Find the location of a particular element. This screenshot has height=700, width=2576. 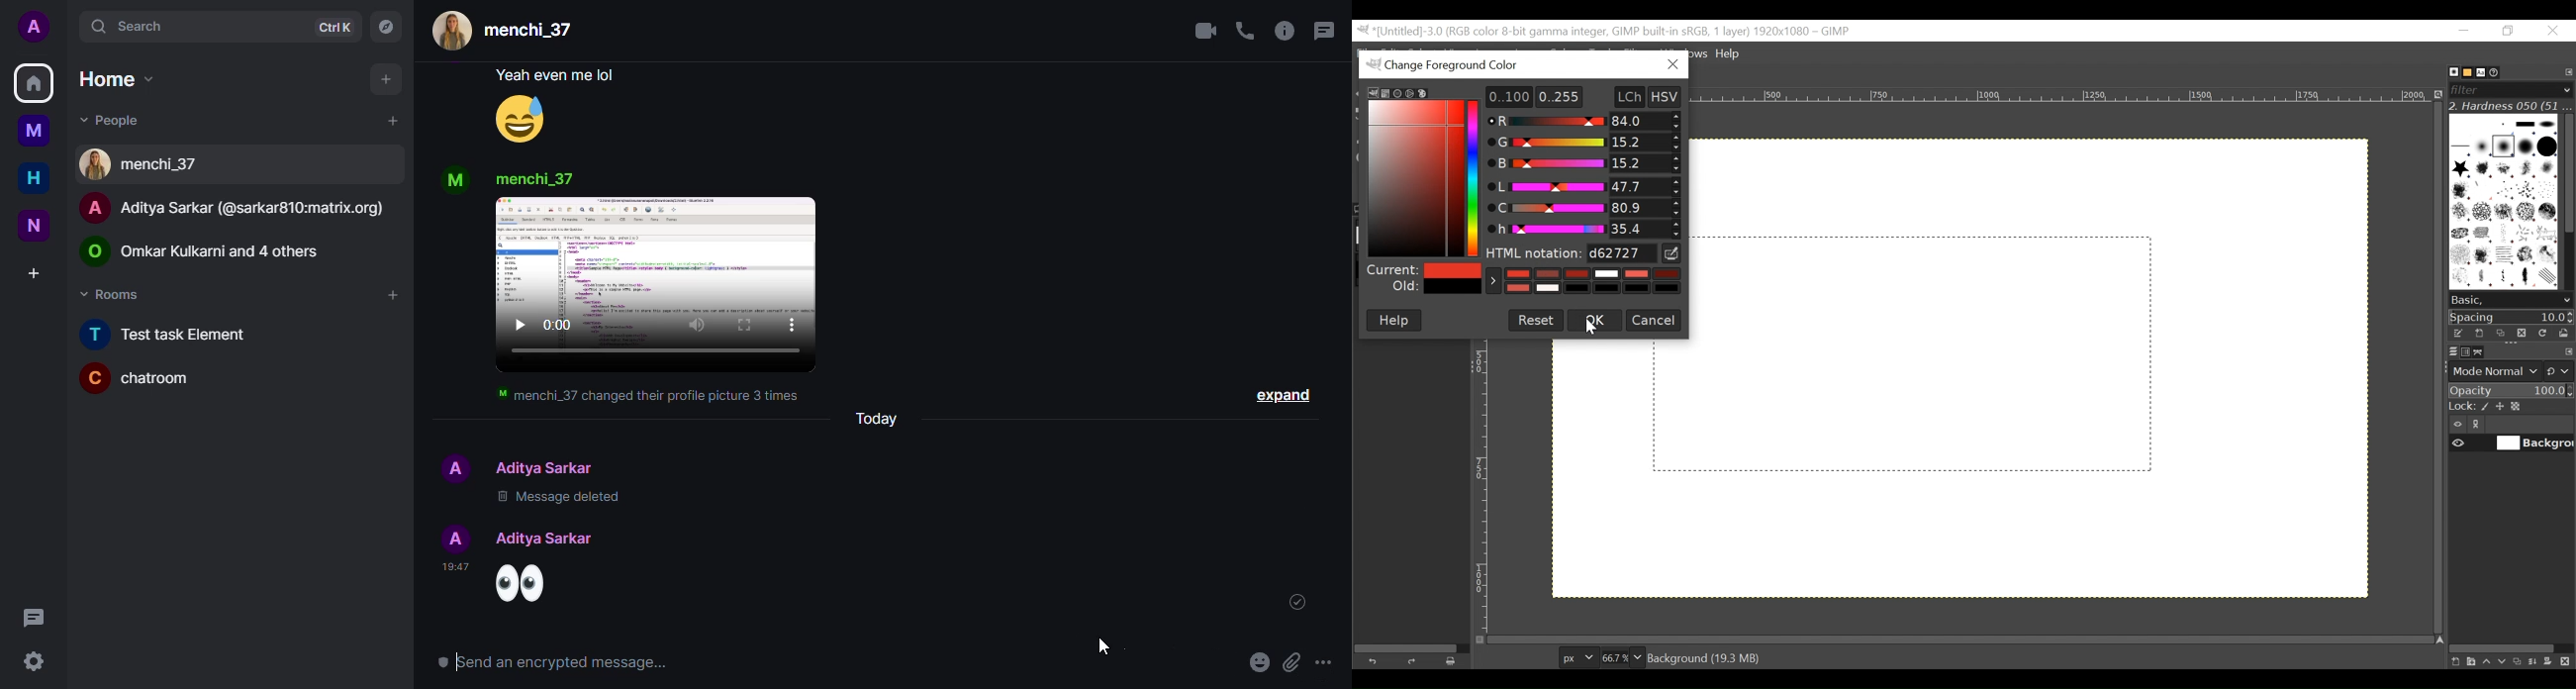

Background is located at coordinates (2041, 419).